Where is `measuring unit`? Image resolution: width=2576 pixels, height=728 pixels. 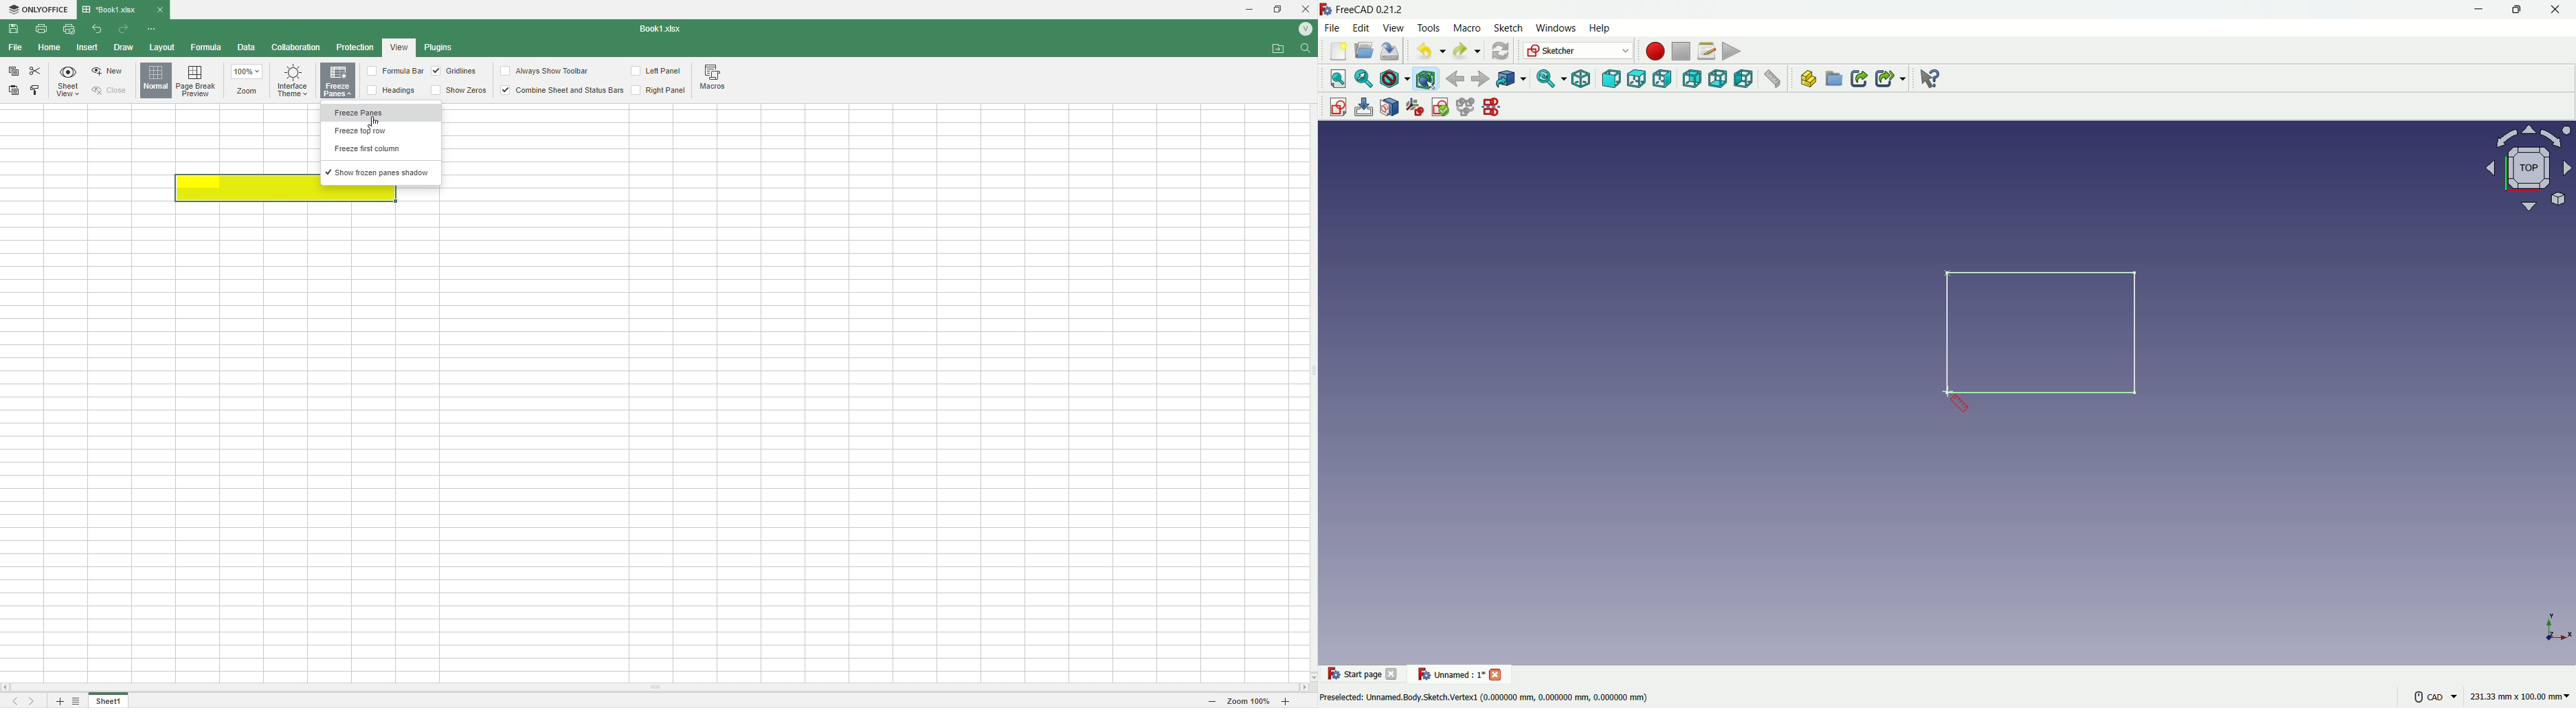 measuring unit is located at coordinates (2517, 698).